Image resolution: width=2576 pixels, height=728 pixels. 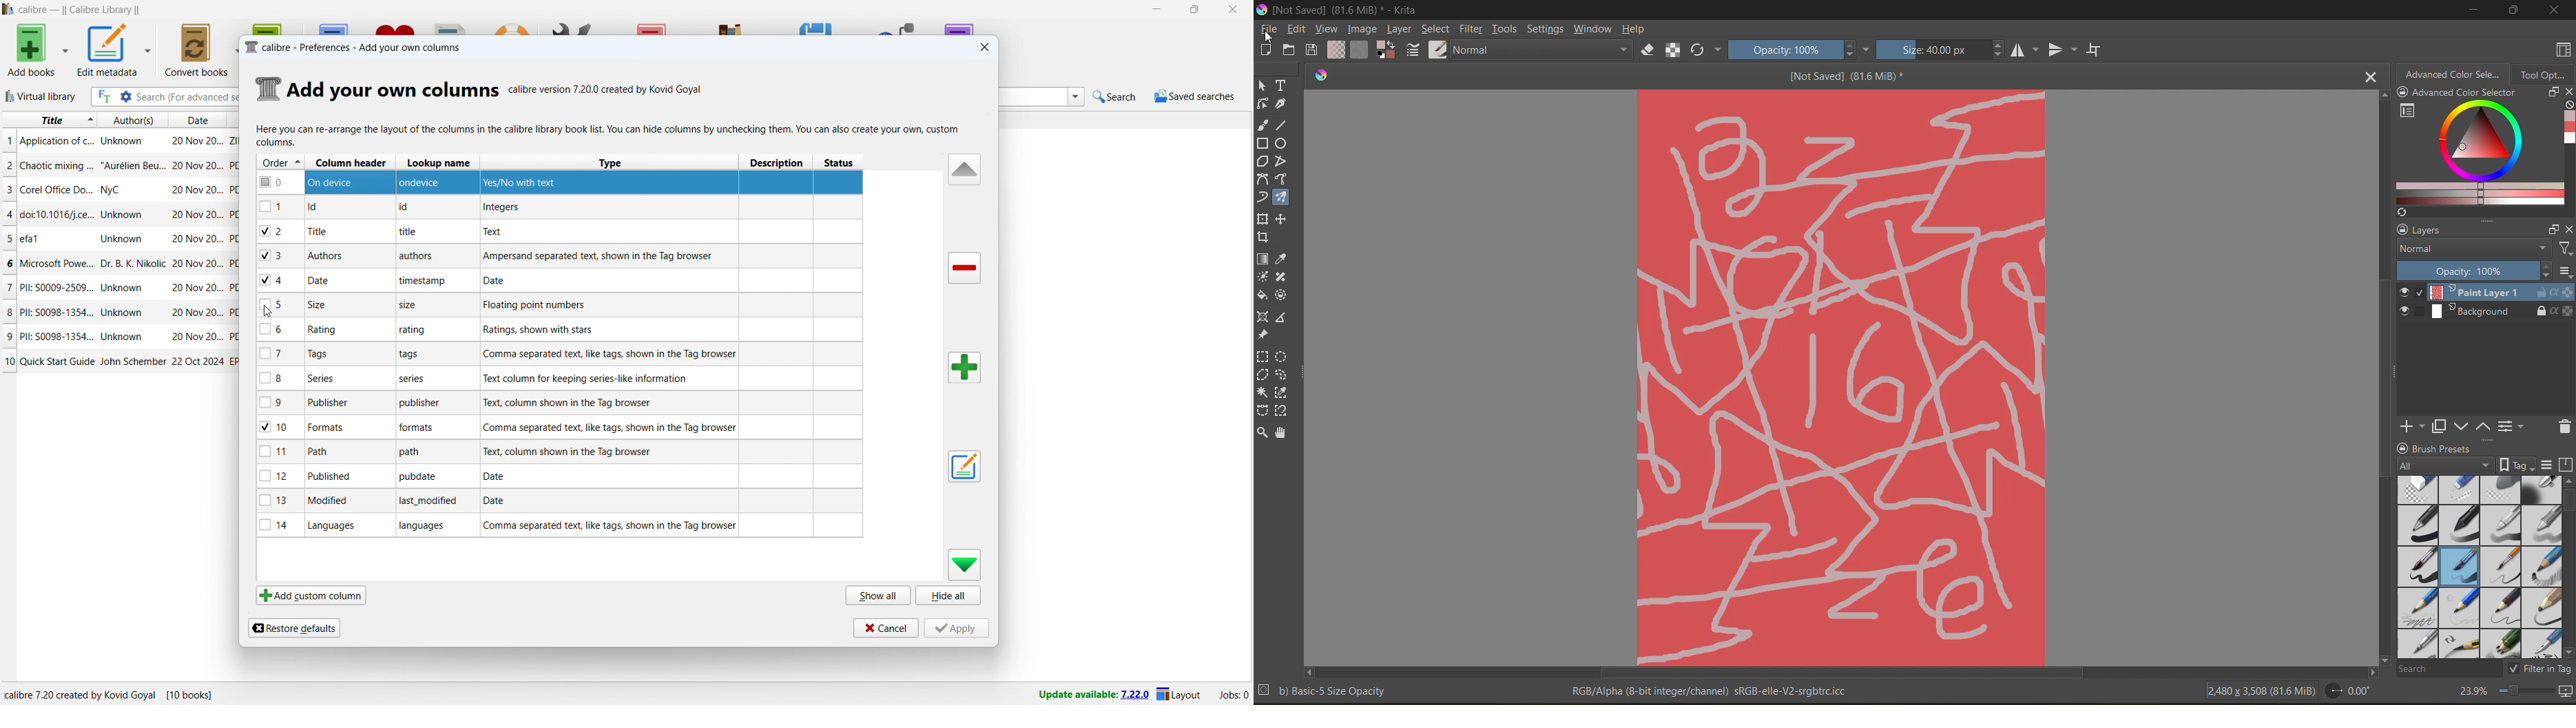 What do you see at coordinates (1384, 52) in the screenshot?
I see `foreground color selector` at bounding box center [1384, 52].